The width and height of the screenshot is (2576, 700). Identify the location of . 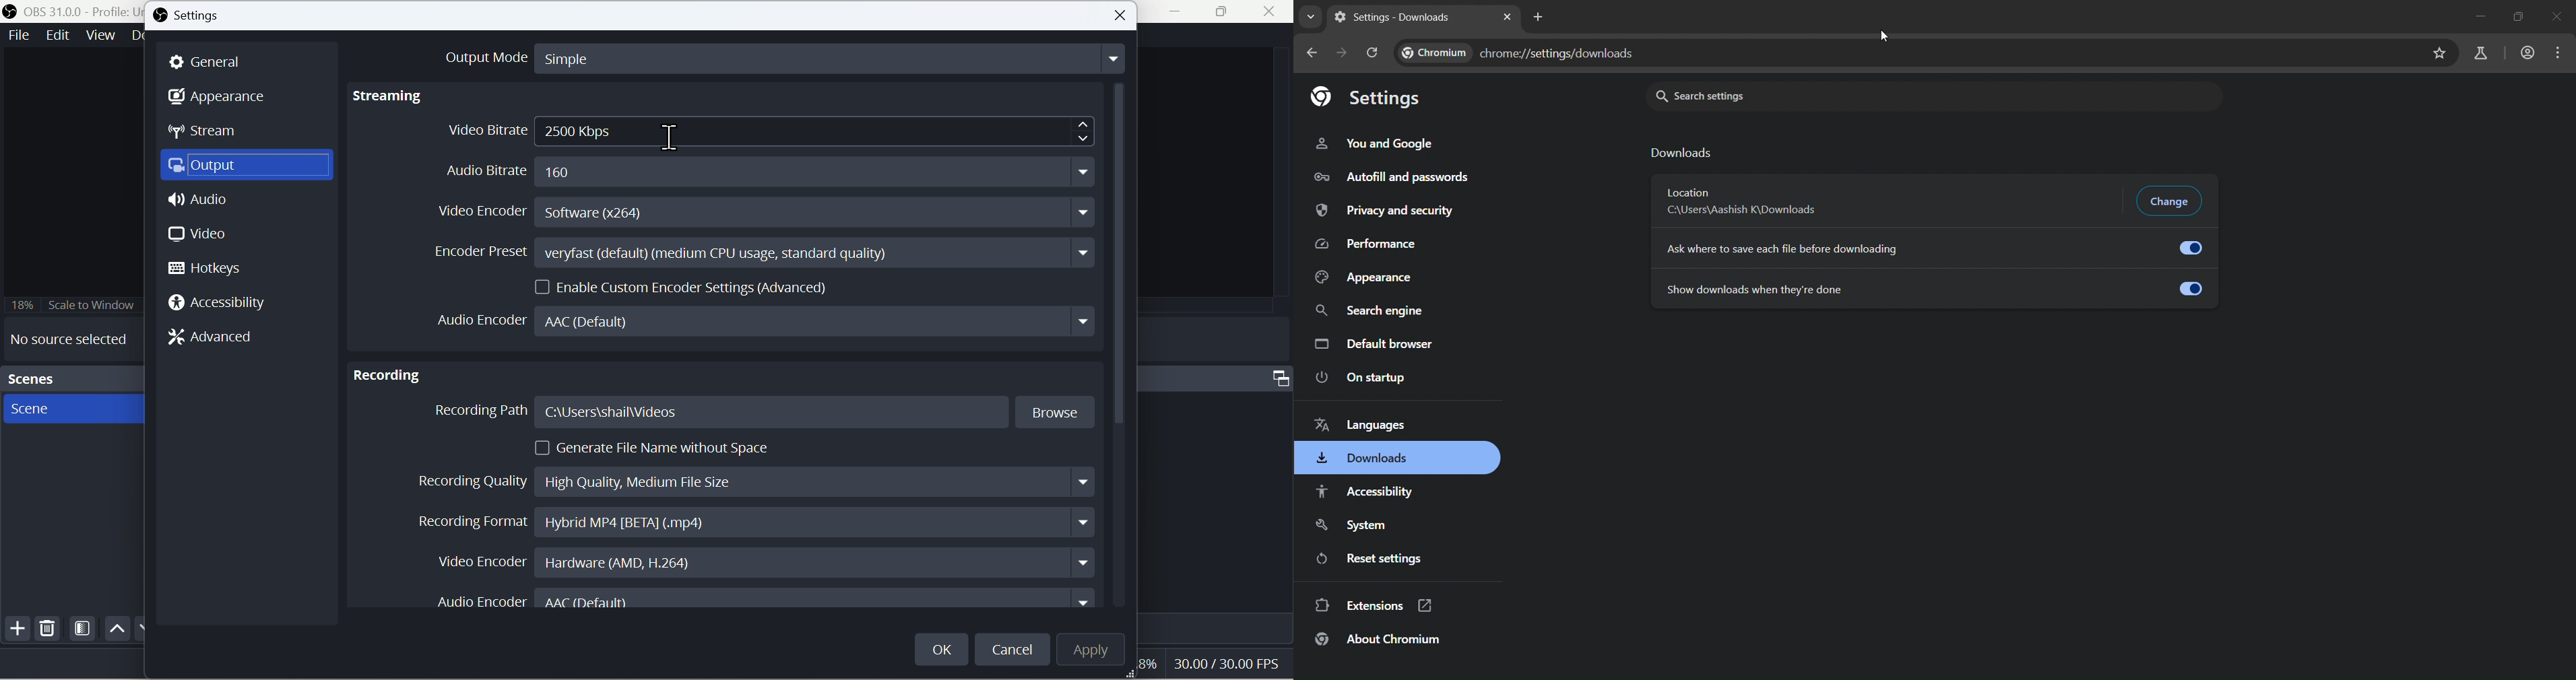
(1122, 15).